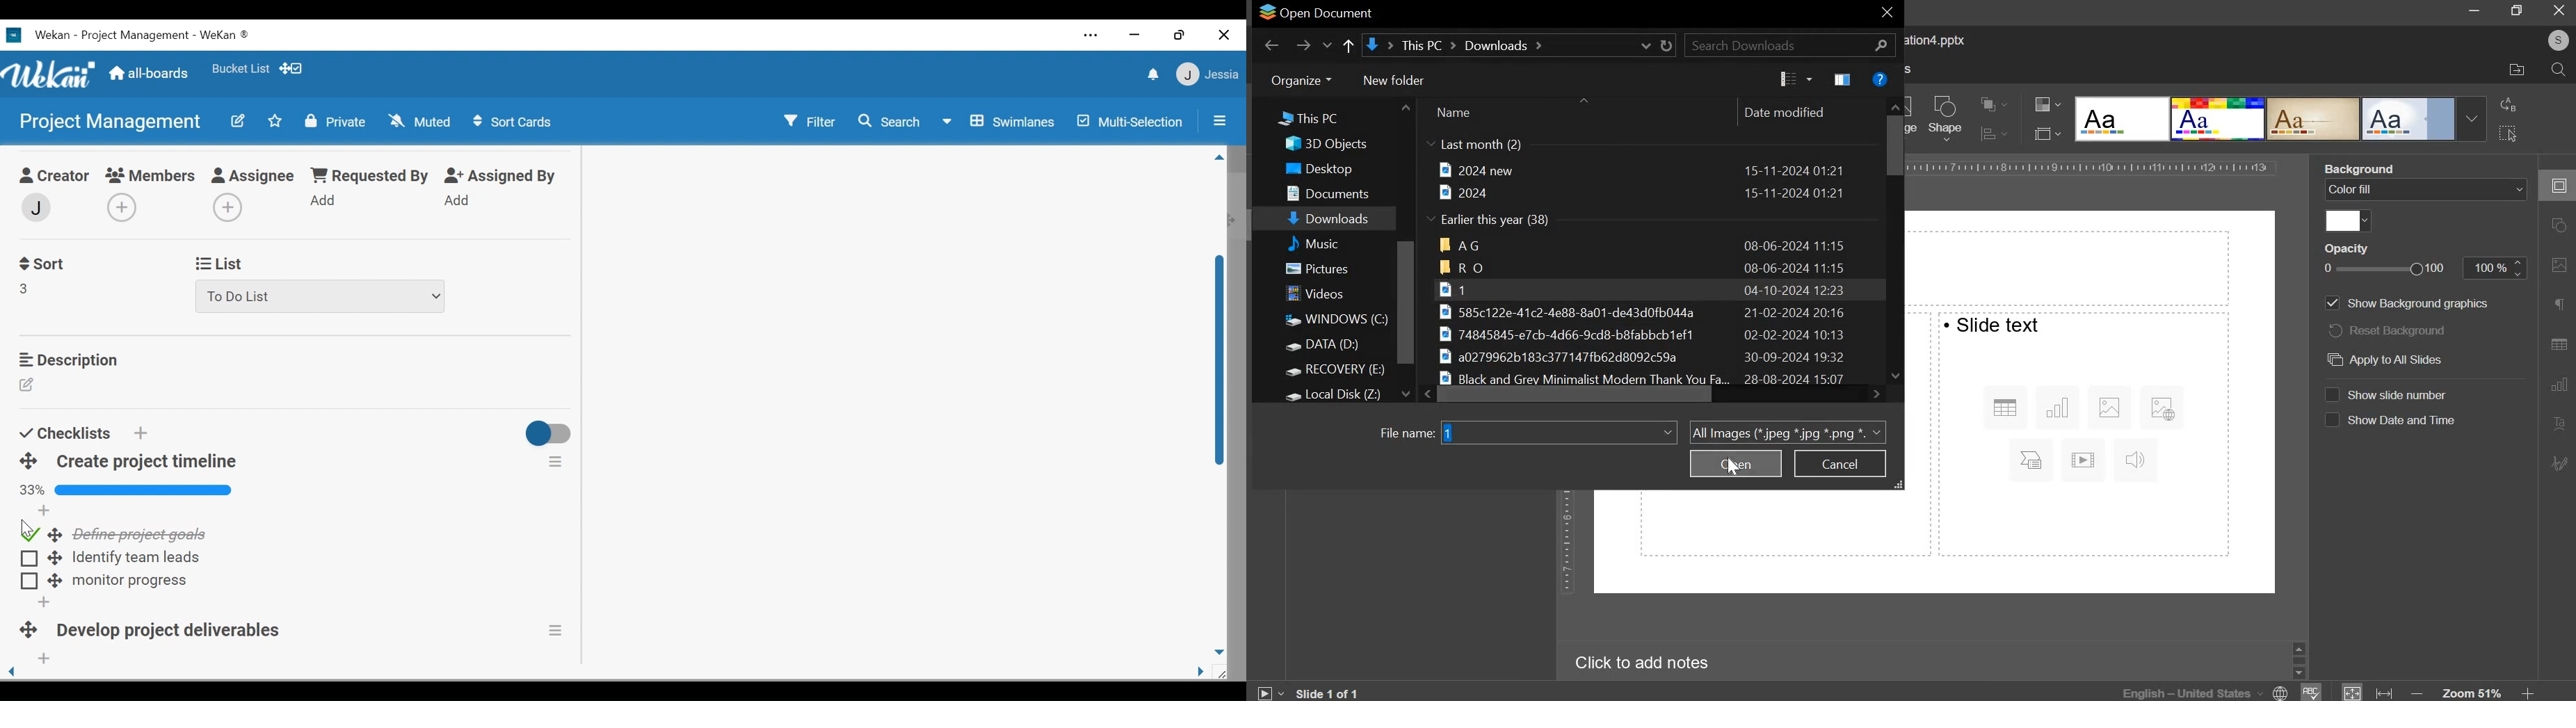  Describe the element at coordinates (1644, 245) in the screenshot. I see `Folder ` at that location.